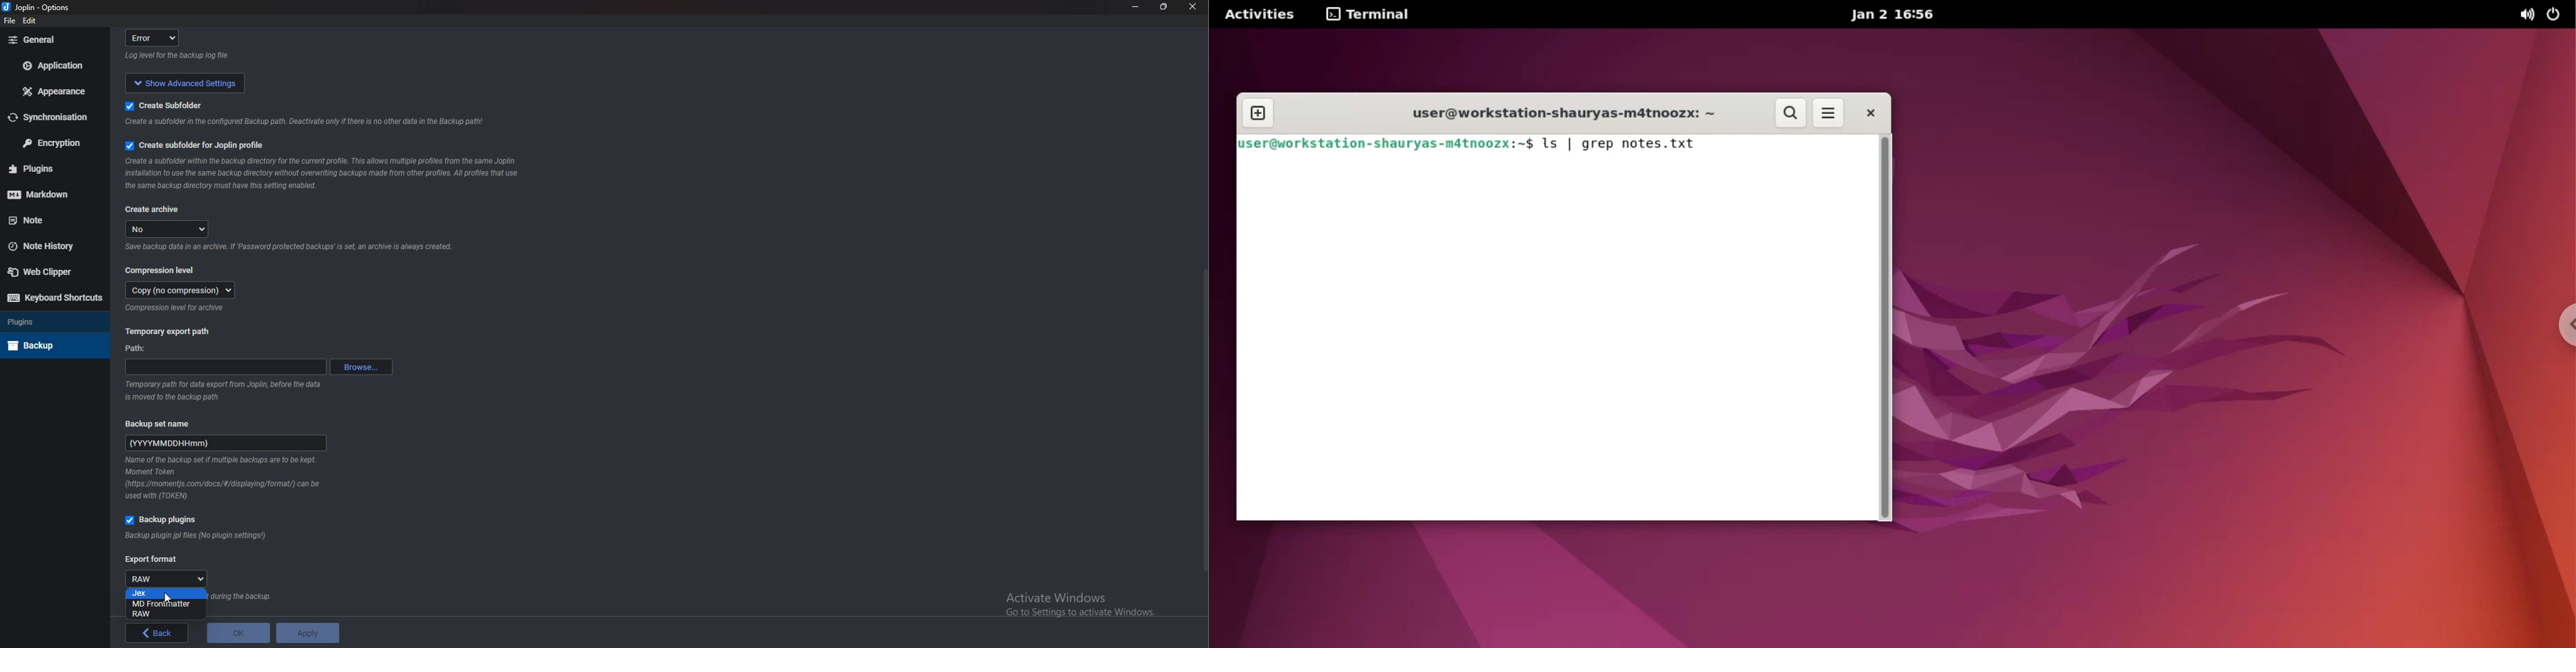 The height and width of the screenshot is (672, 2576). I want to click on Info, so click(321, 174).